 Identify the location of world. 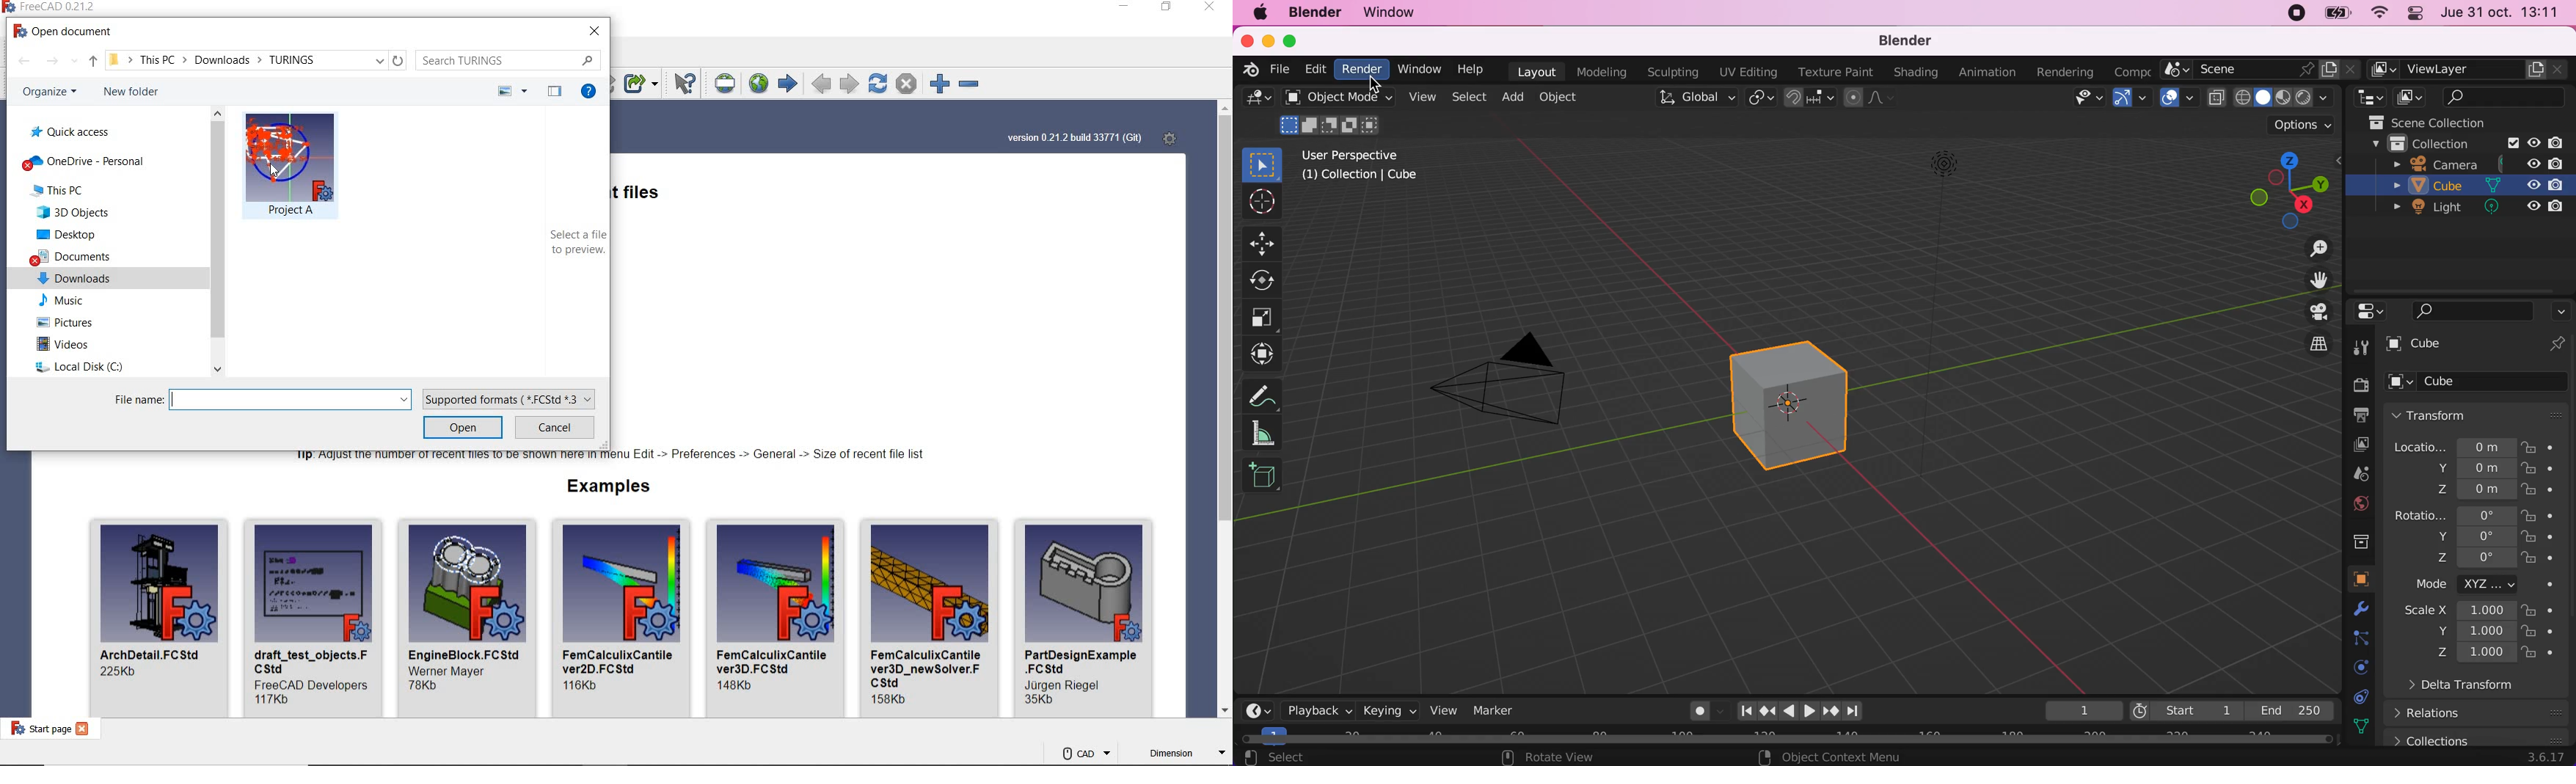
(2361, 503).